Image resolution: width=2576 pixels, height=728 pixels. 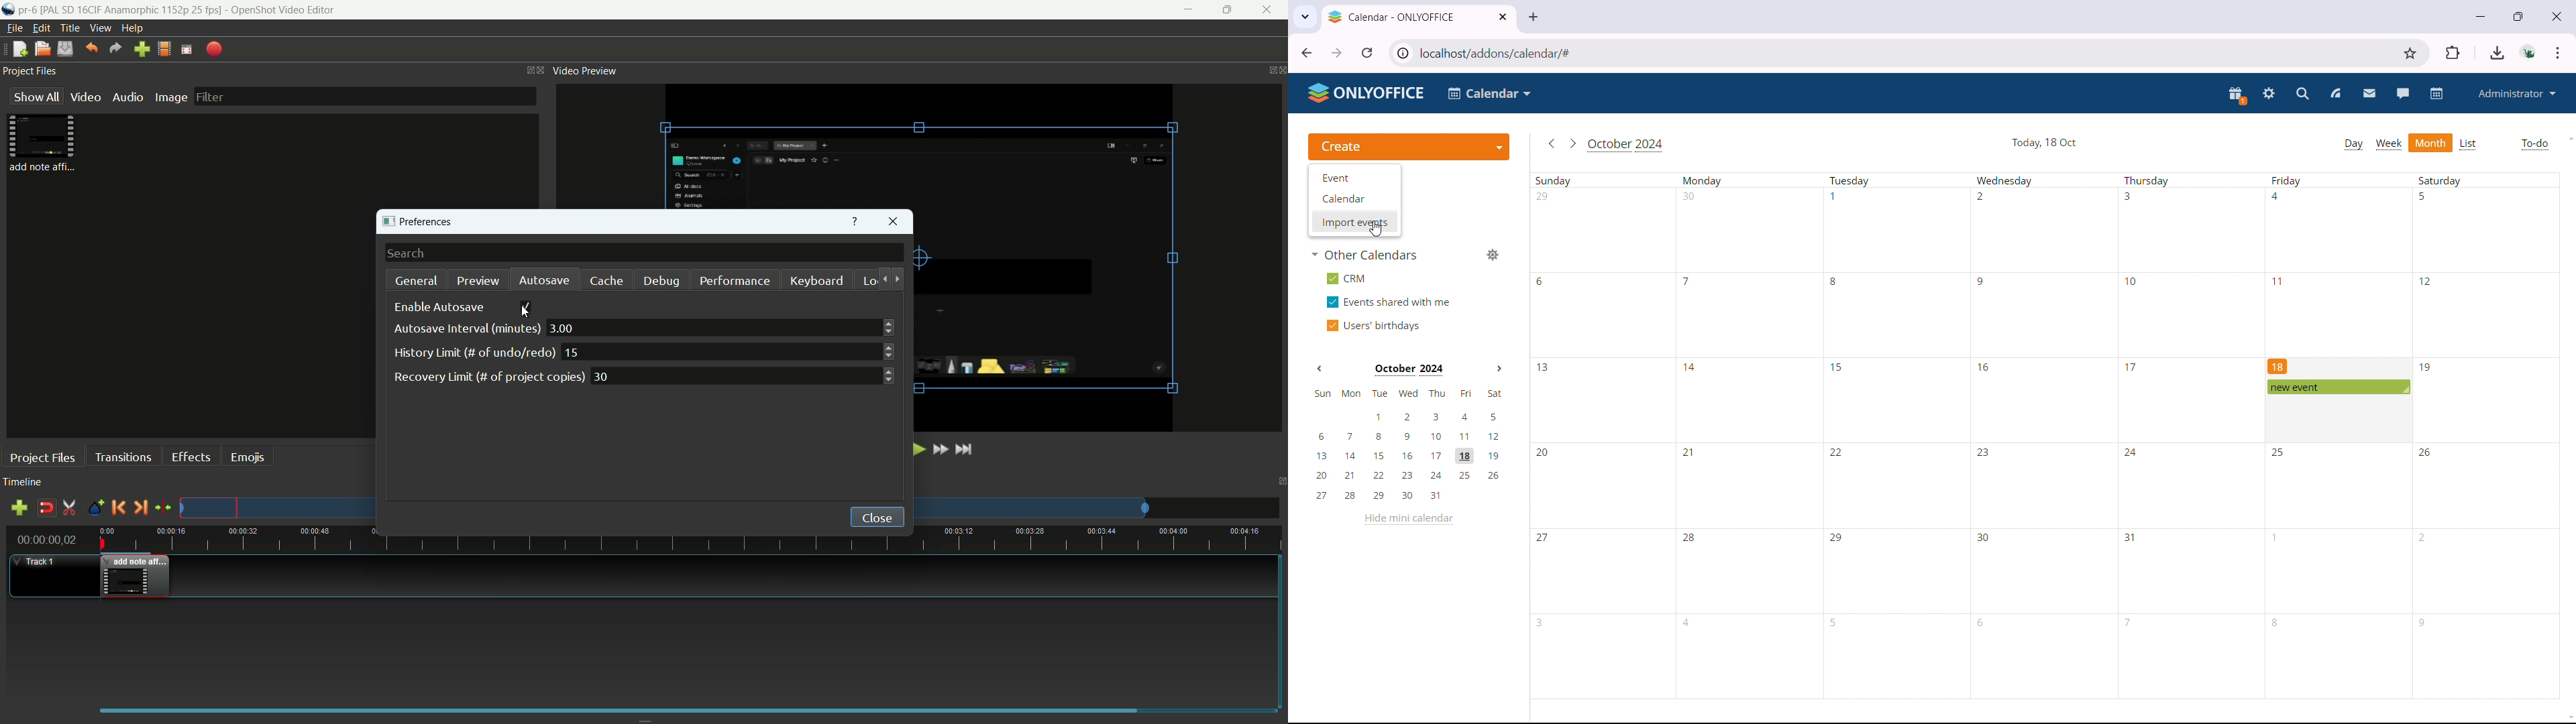 What do you see at coordinates (2278, 196) in the screenshot?
I see `4` at bounding box center [2278, 196].